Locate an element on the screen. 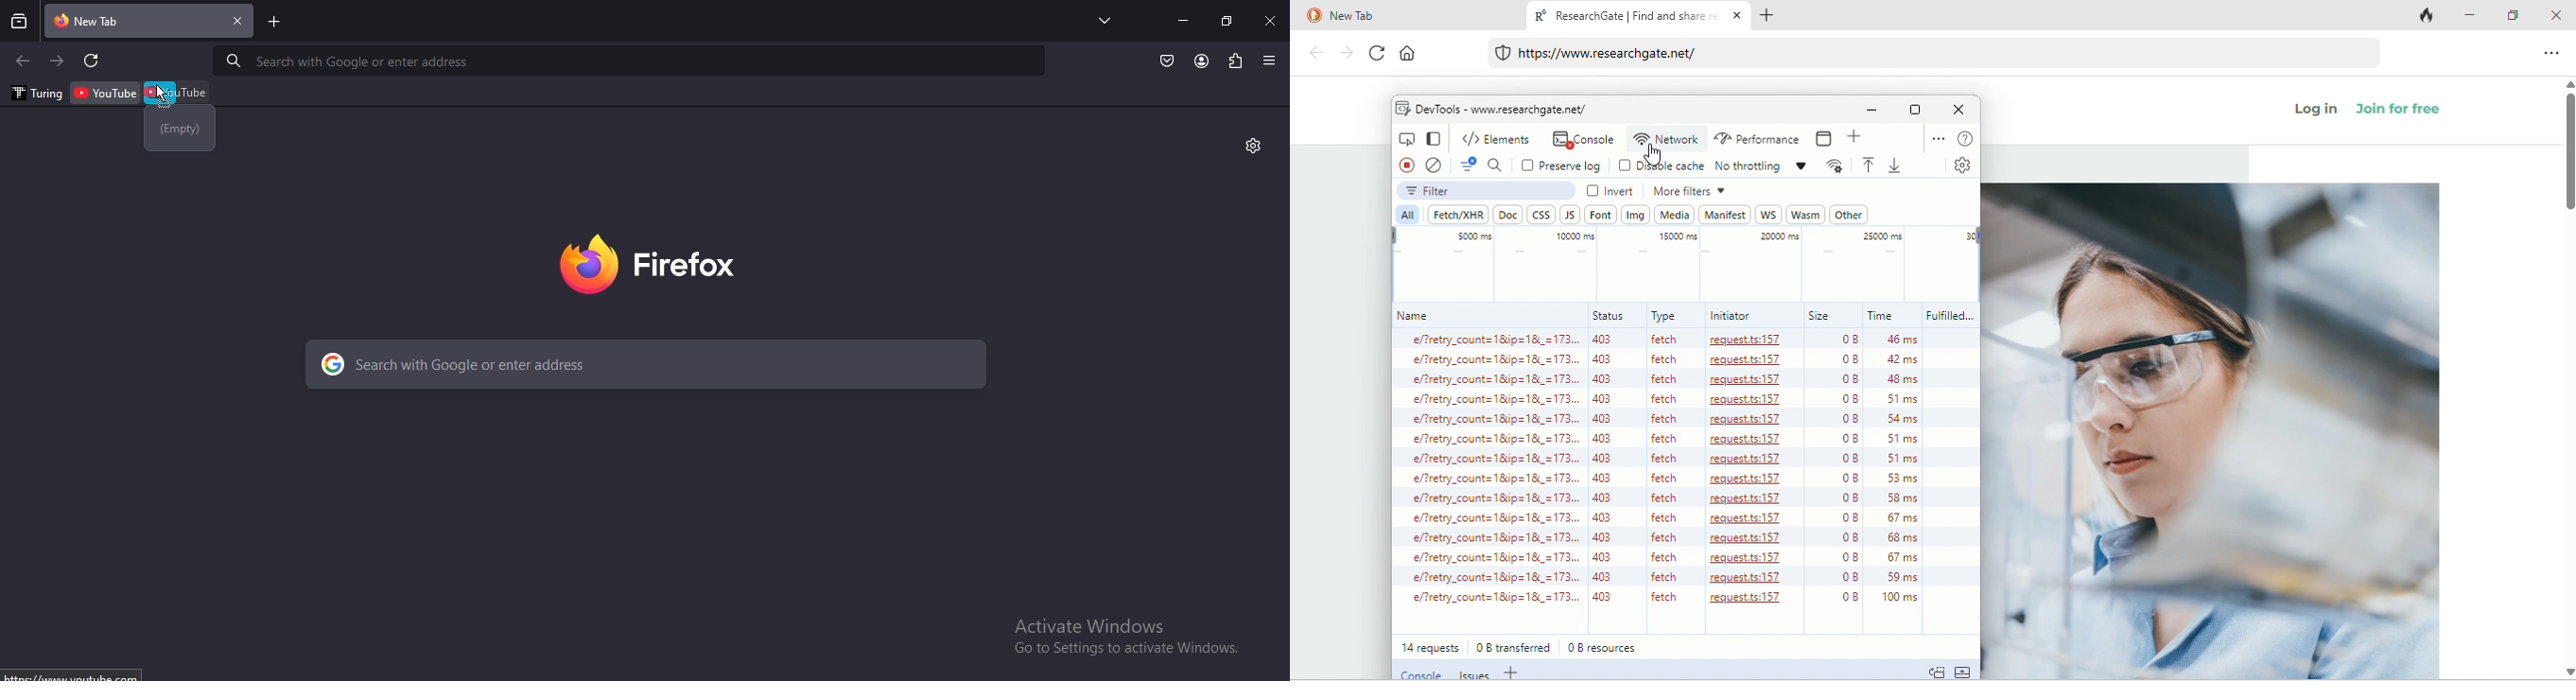 The height and width of the screenshot is (700, 2576). all is located at coordinates (1406, 215).